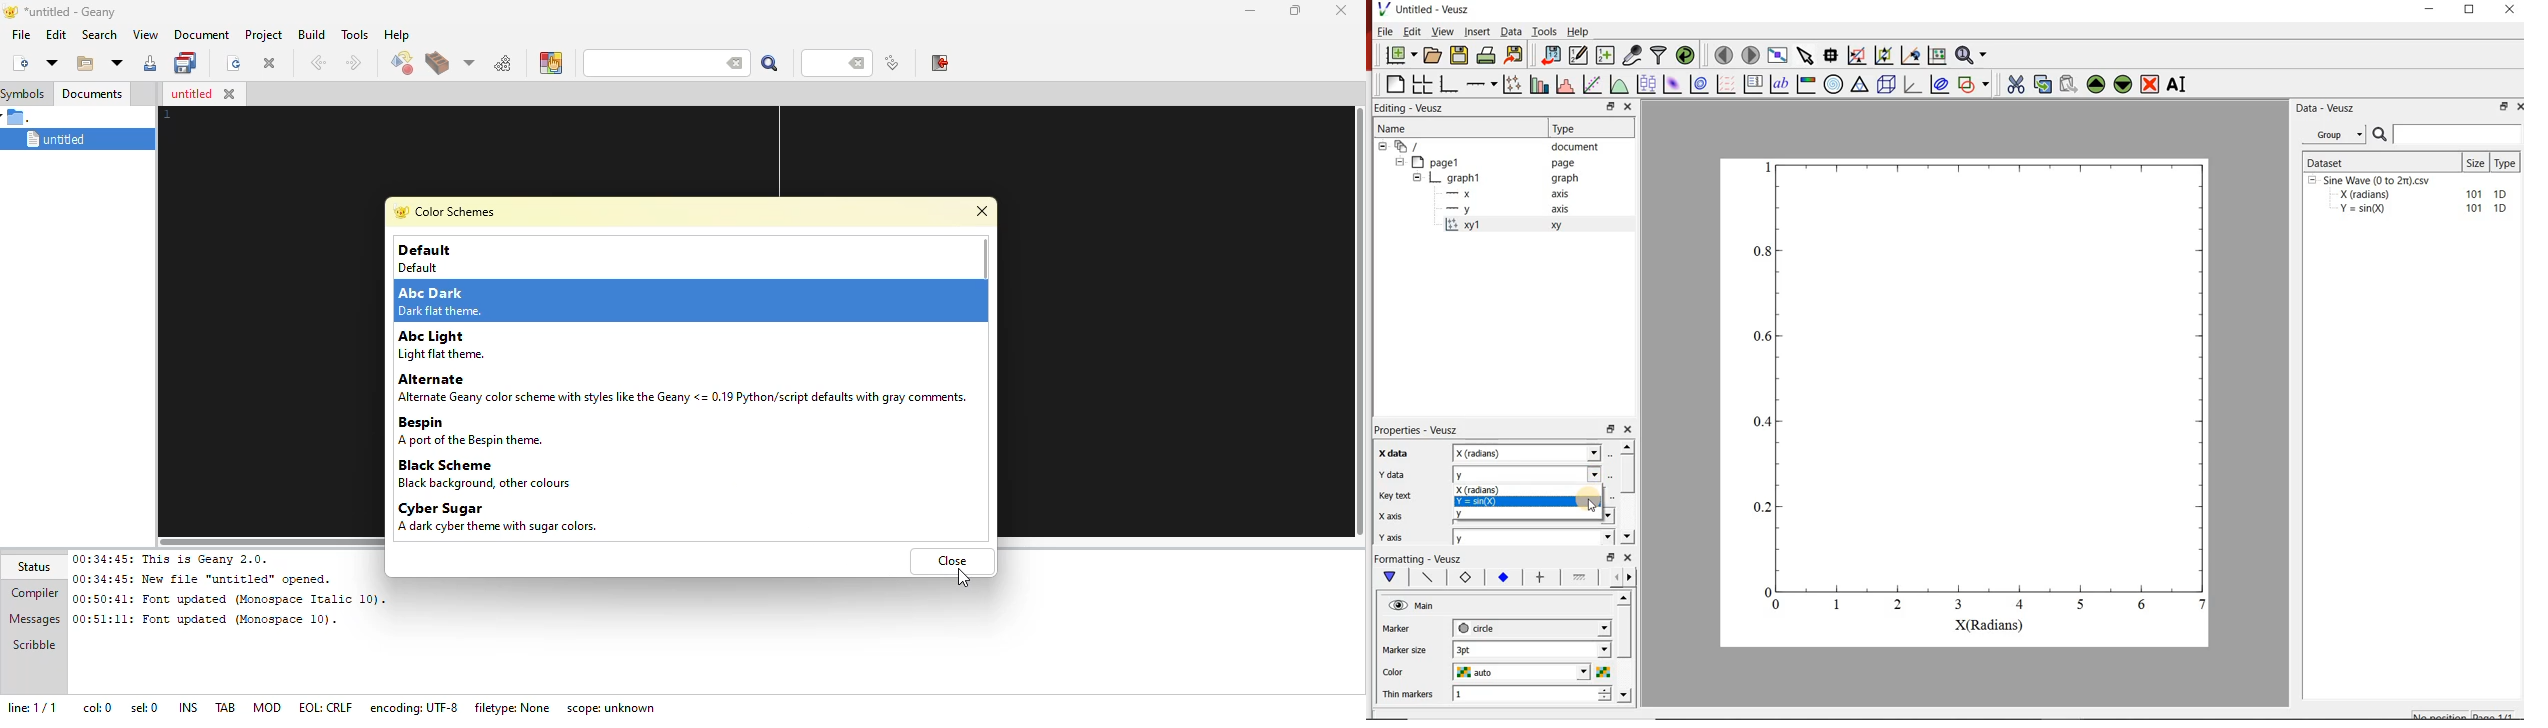 This screenshot has width=2548, height=728. I want to click on copy, so click(2043, 83).